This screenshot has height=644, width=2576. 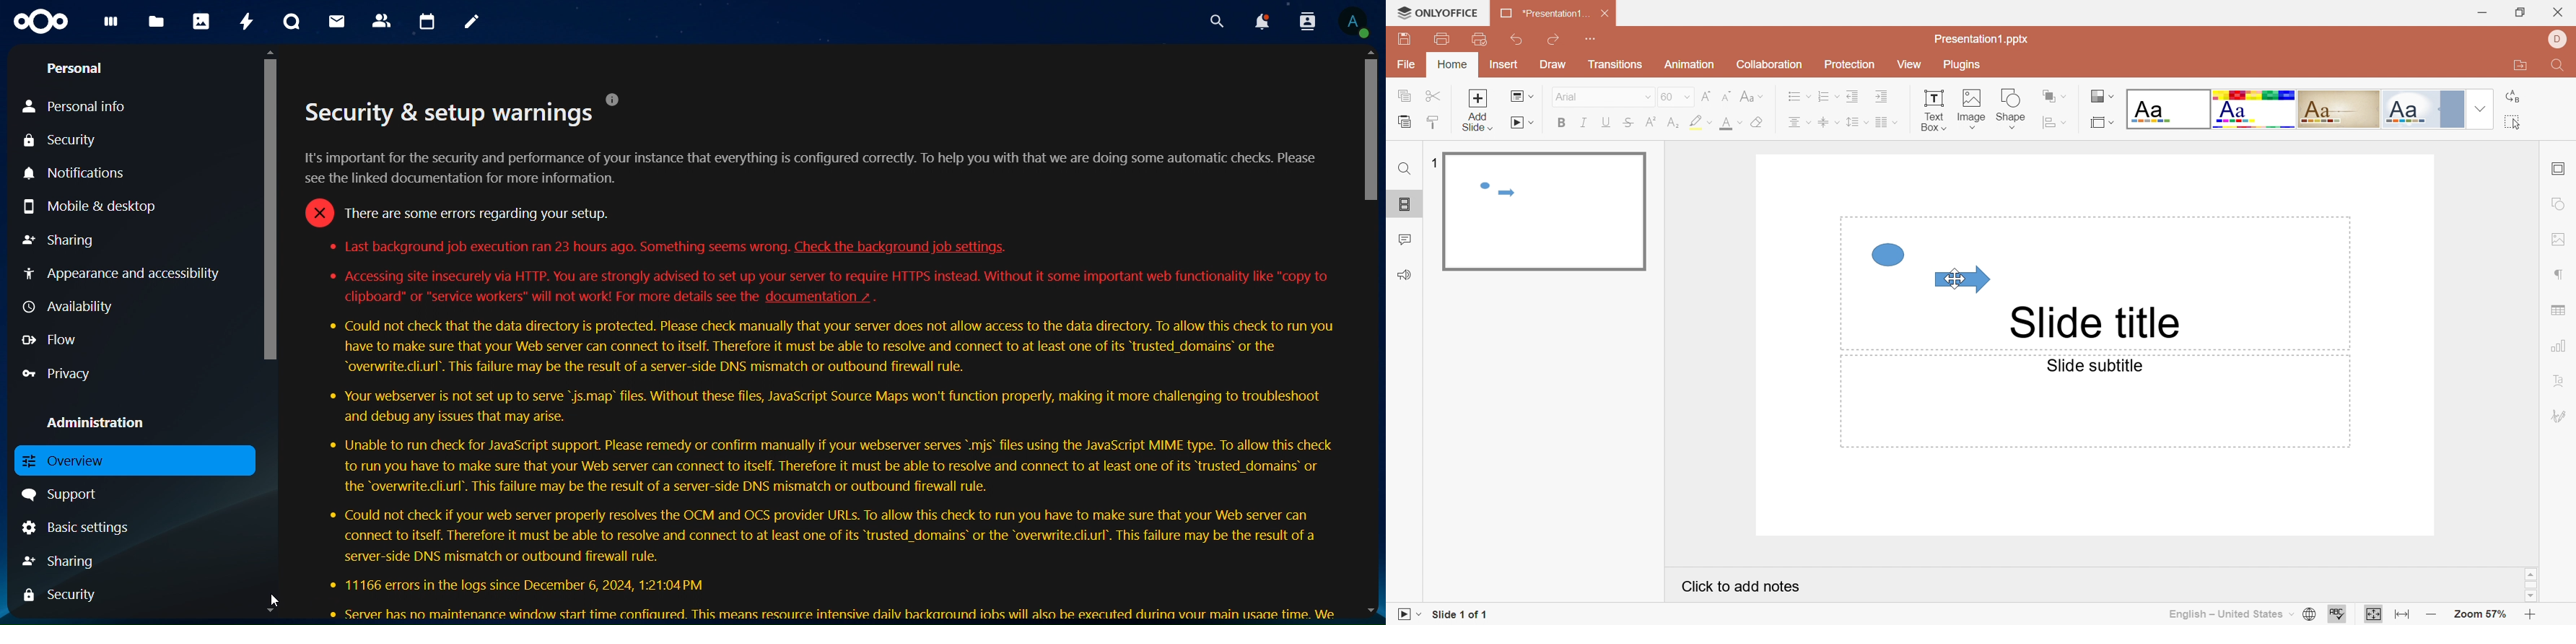 I want to click on security, so click(x=57, y=592).